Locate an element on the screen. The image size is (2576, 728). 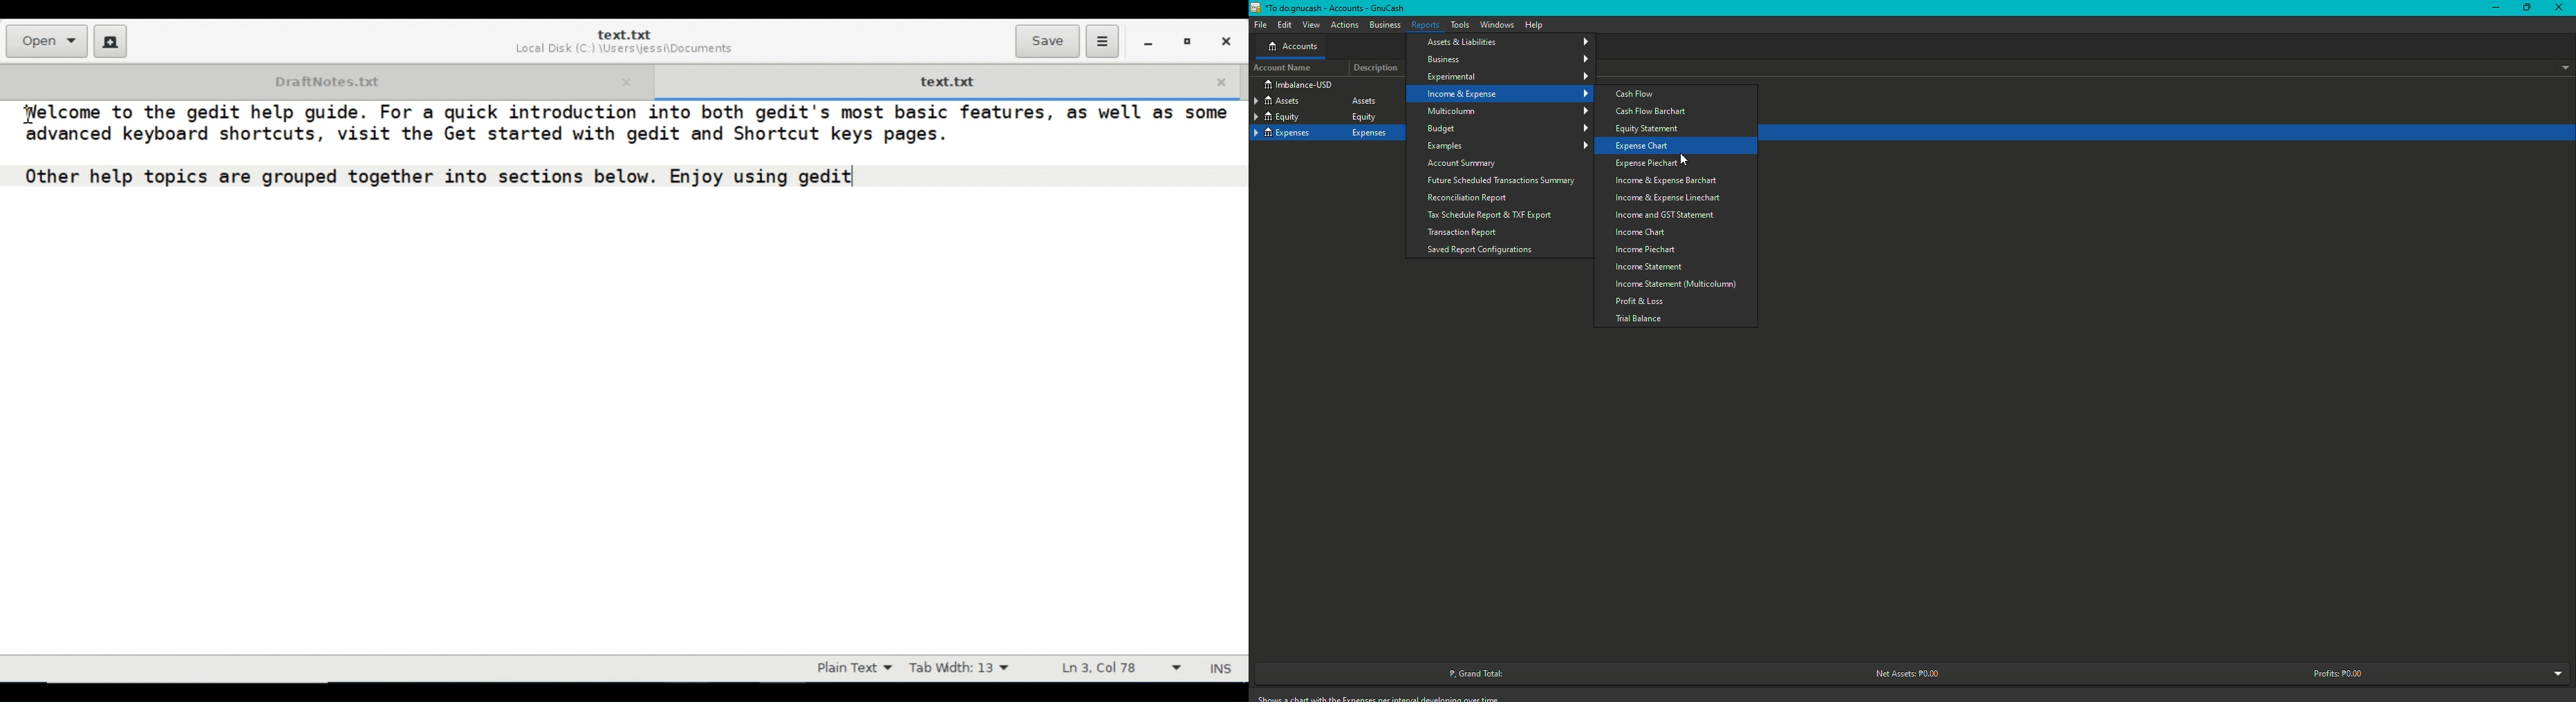
Restore is located at coordinates (1188, 40).